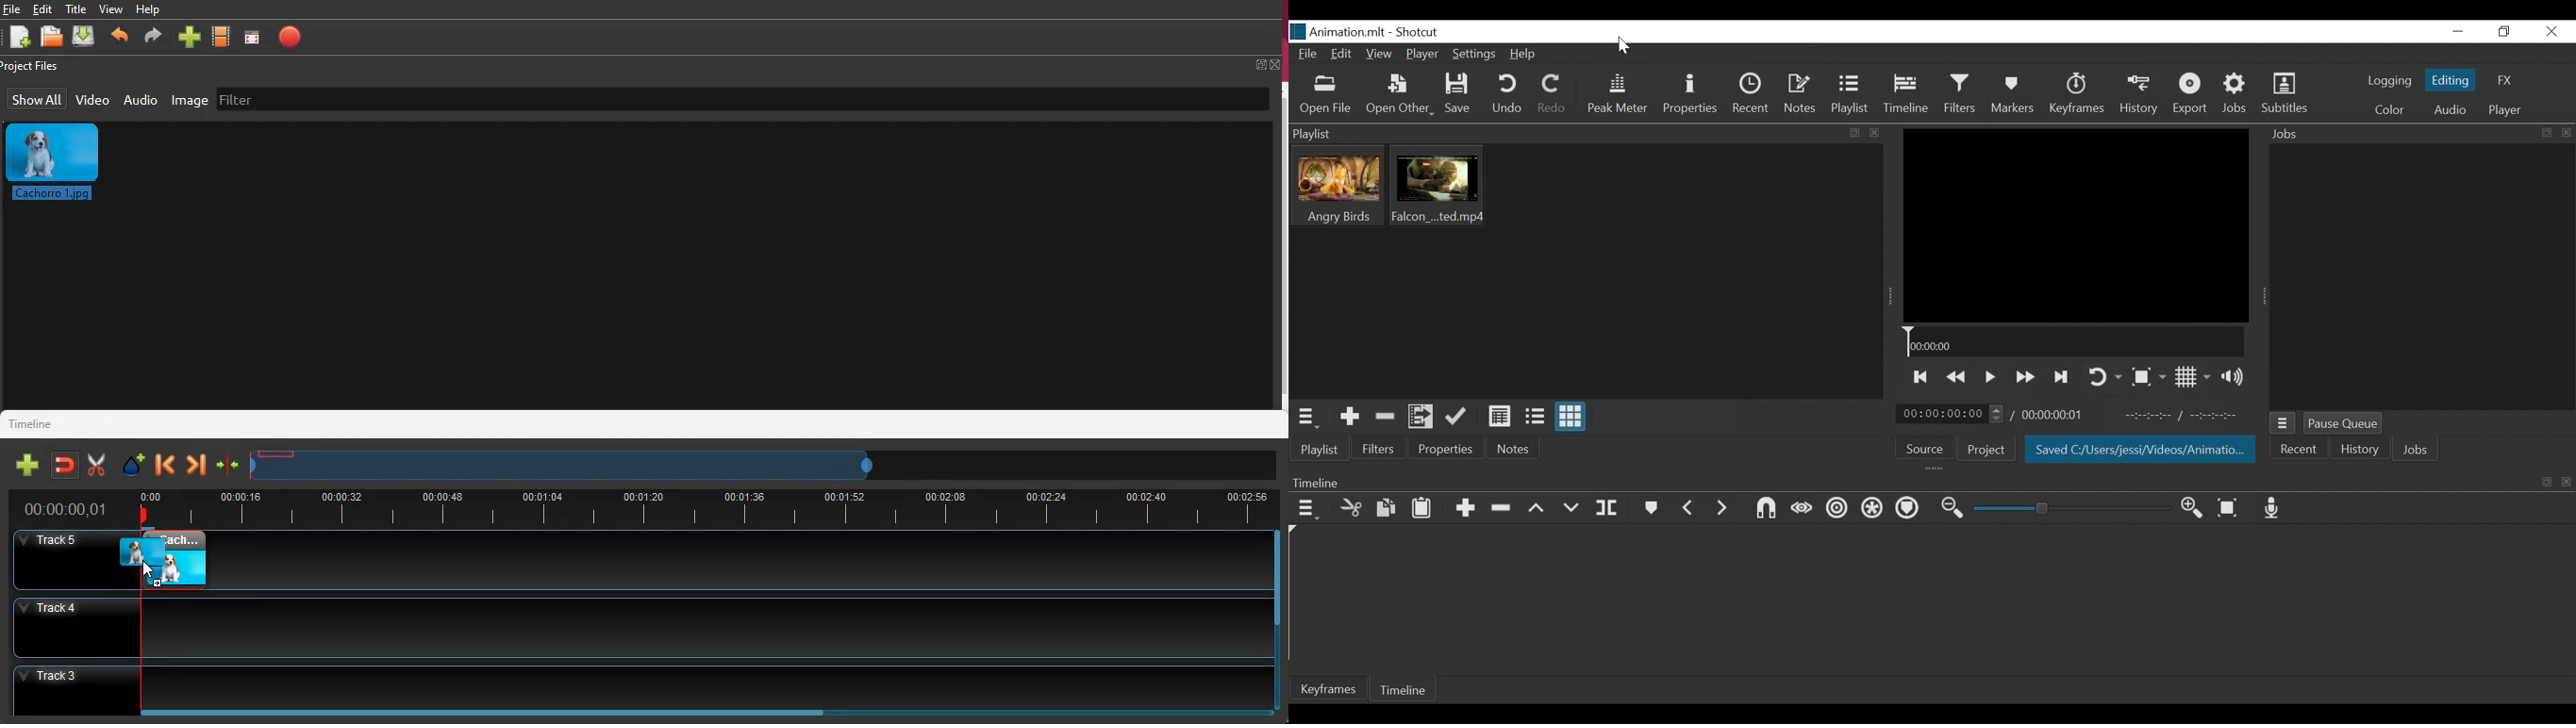  I want to click on History, so click(2361, 451).